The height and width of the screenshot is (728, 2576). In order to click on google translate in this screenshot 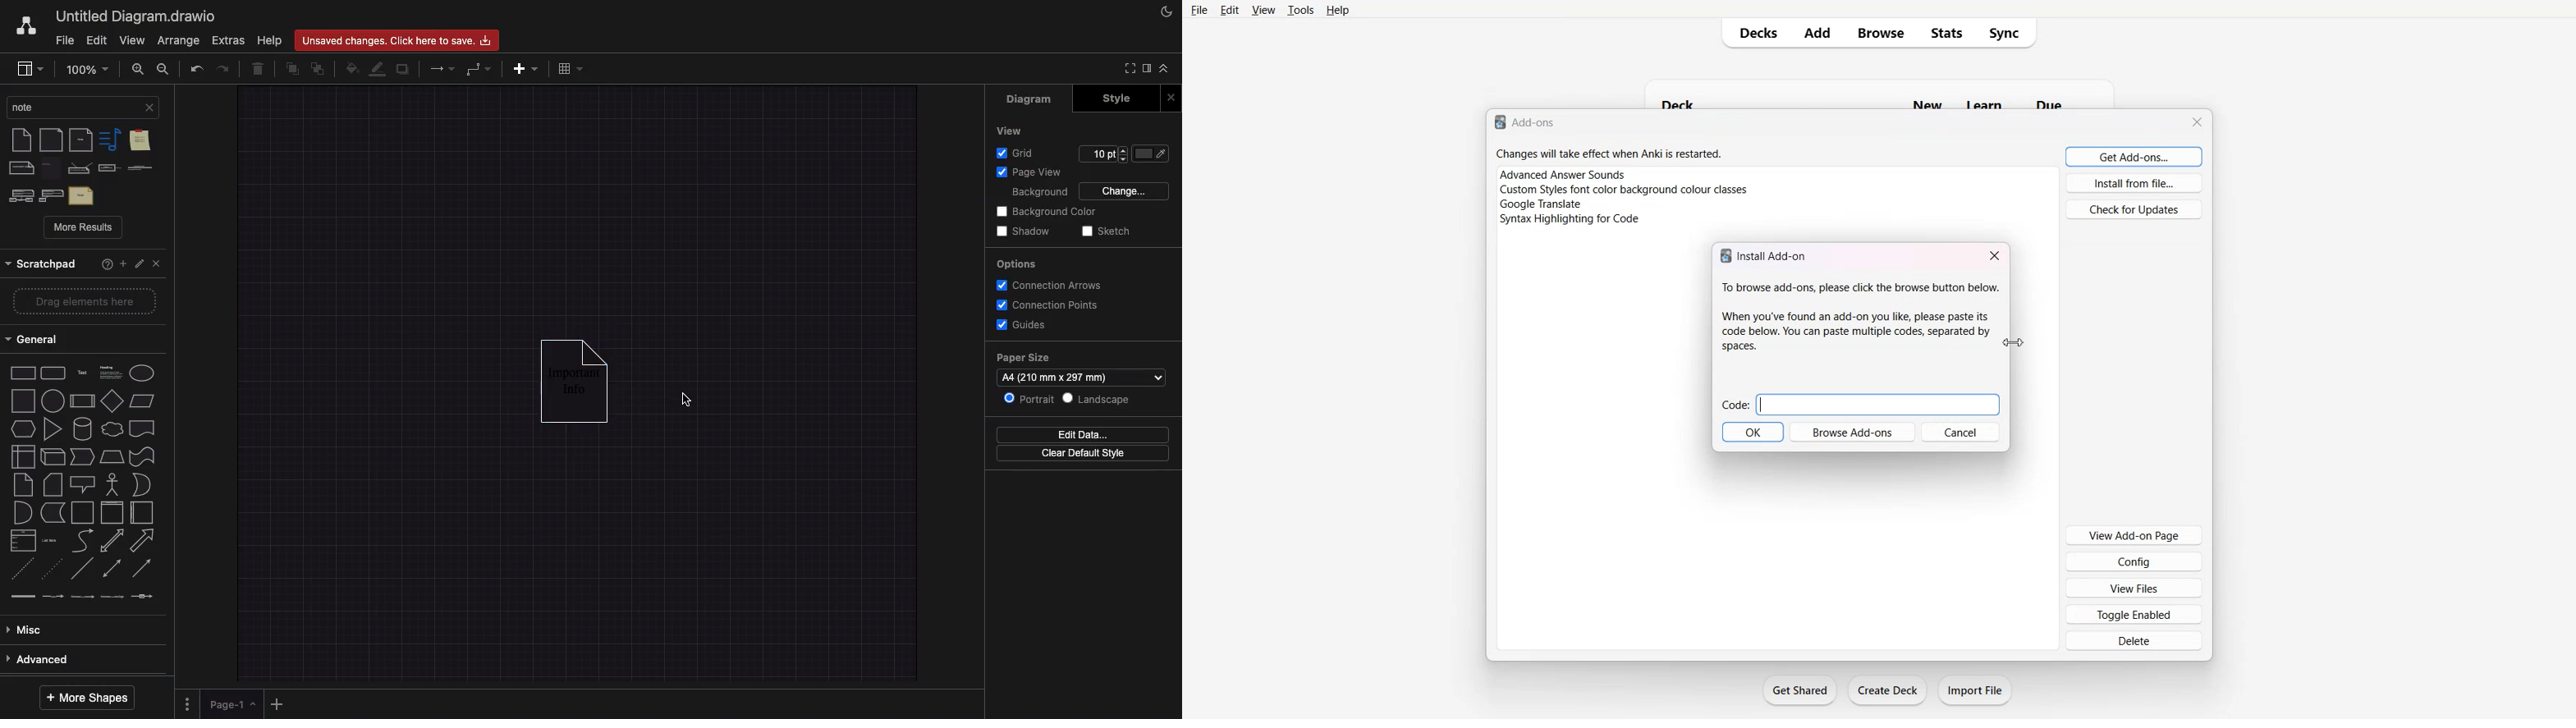, I will do `click(1539, 204)`.